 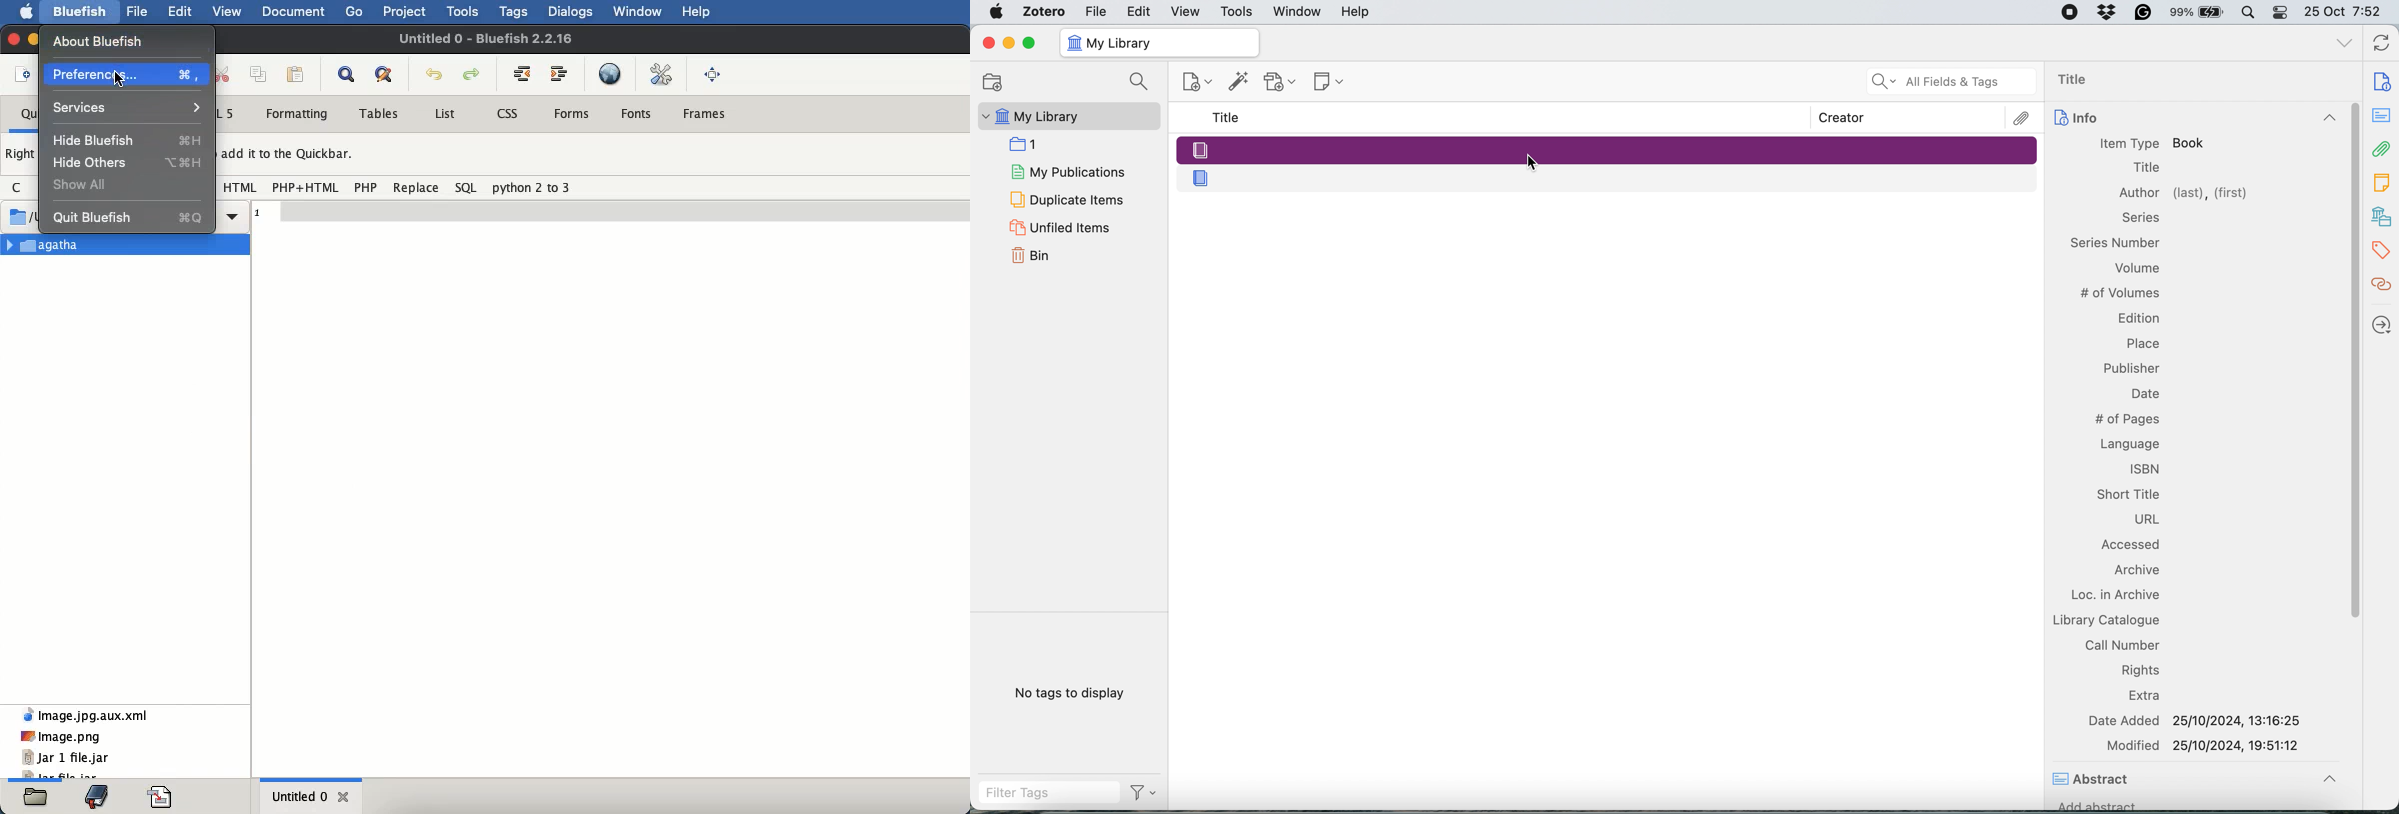 I want to click on ISBN, so click(x=2146, y=468).